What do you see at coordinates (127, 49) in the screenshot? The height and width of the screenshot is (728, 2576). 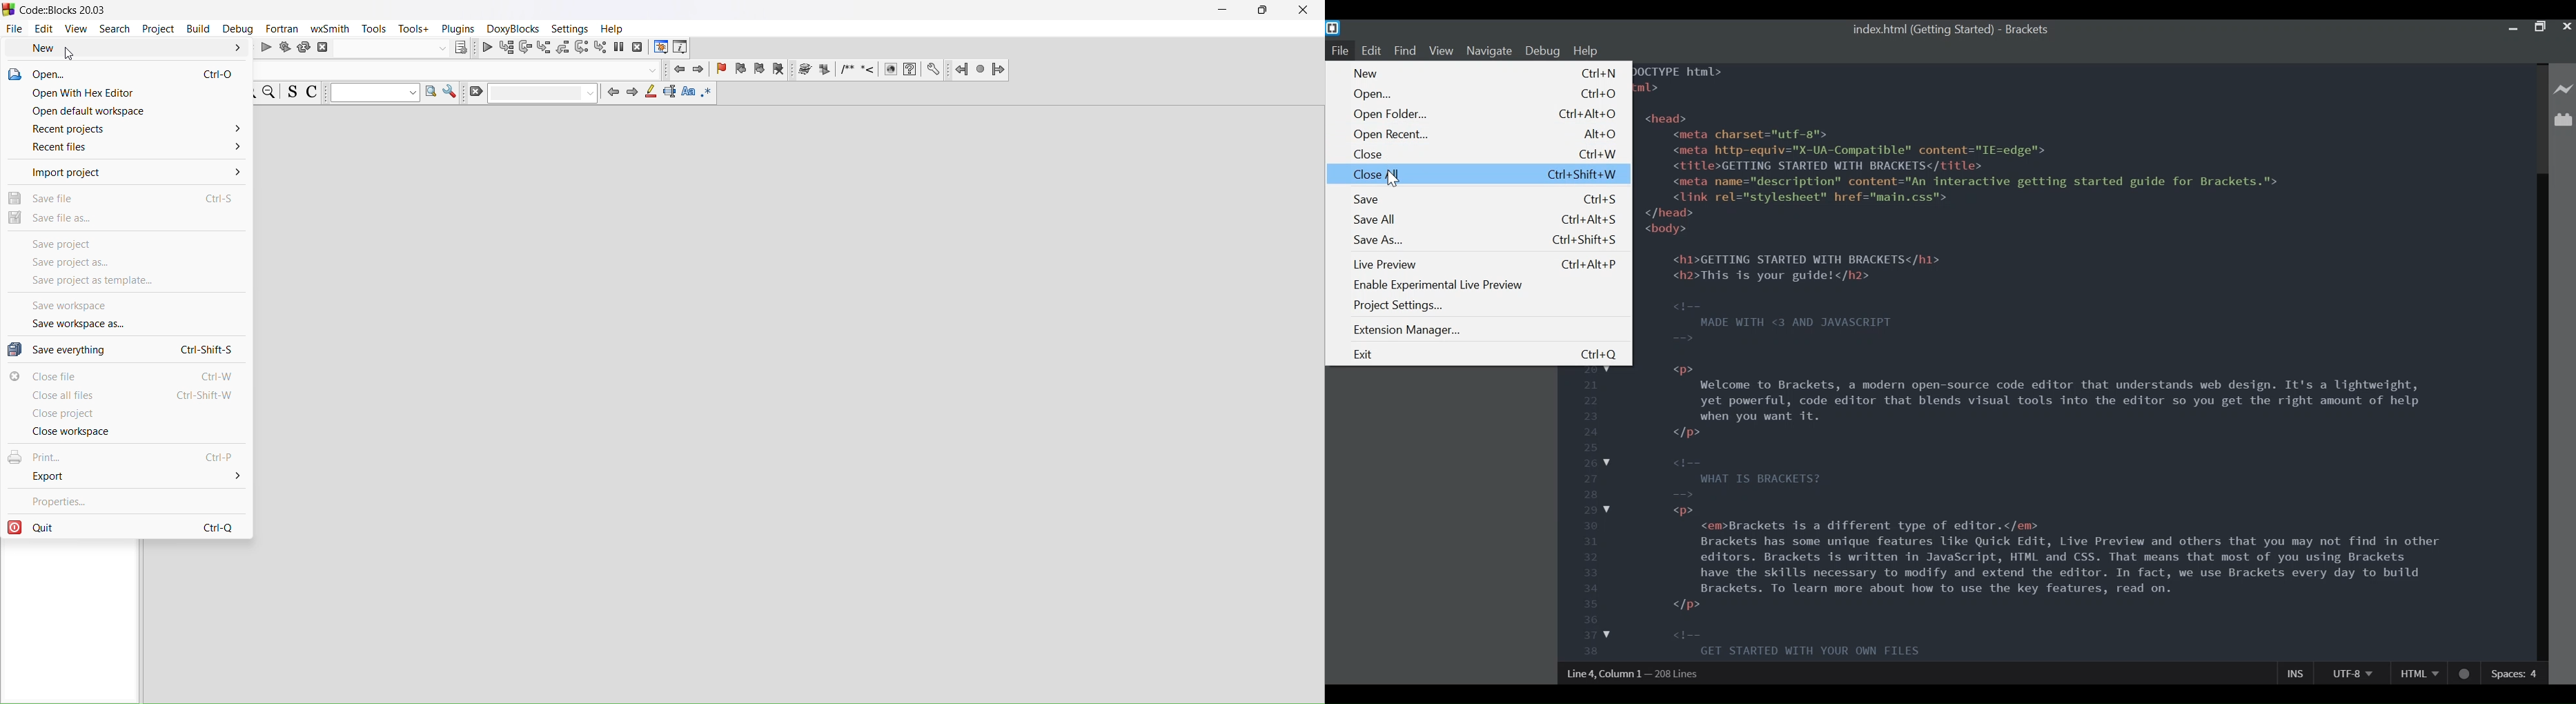 I see `new` at bounding box center [127, 49].